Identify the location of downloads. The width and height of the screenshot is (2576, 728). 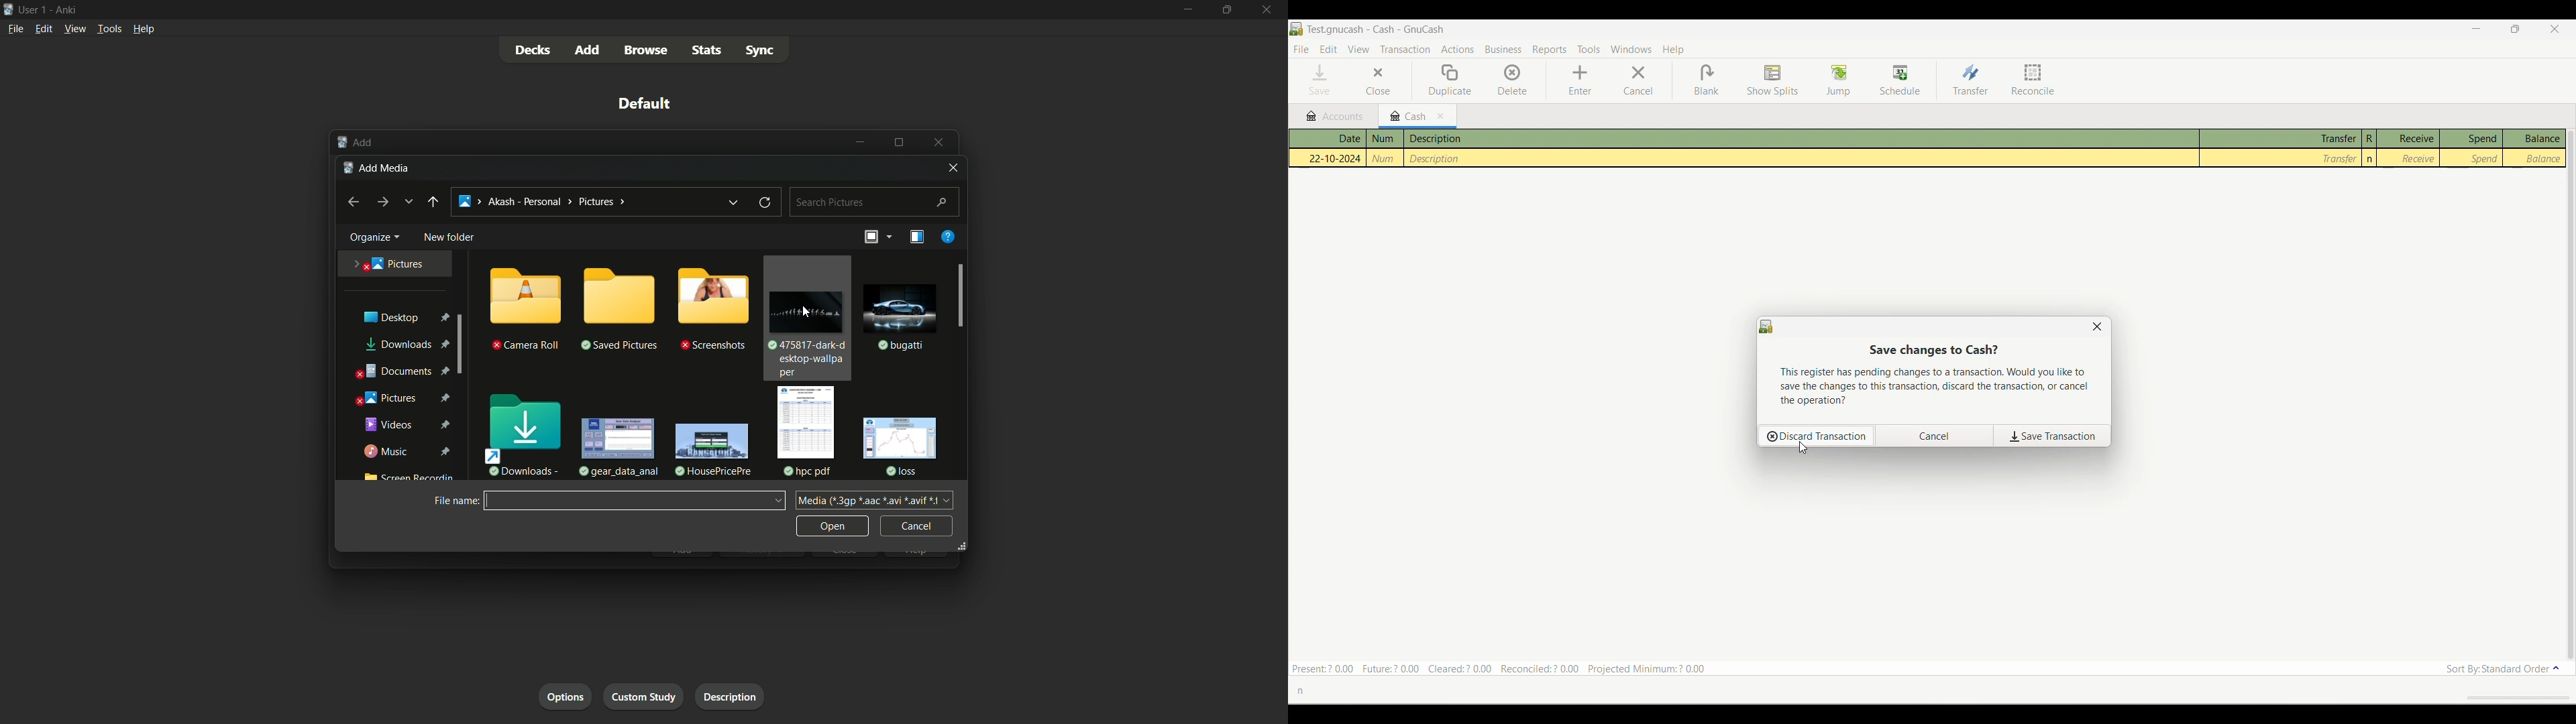
(405, 345).